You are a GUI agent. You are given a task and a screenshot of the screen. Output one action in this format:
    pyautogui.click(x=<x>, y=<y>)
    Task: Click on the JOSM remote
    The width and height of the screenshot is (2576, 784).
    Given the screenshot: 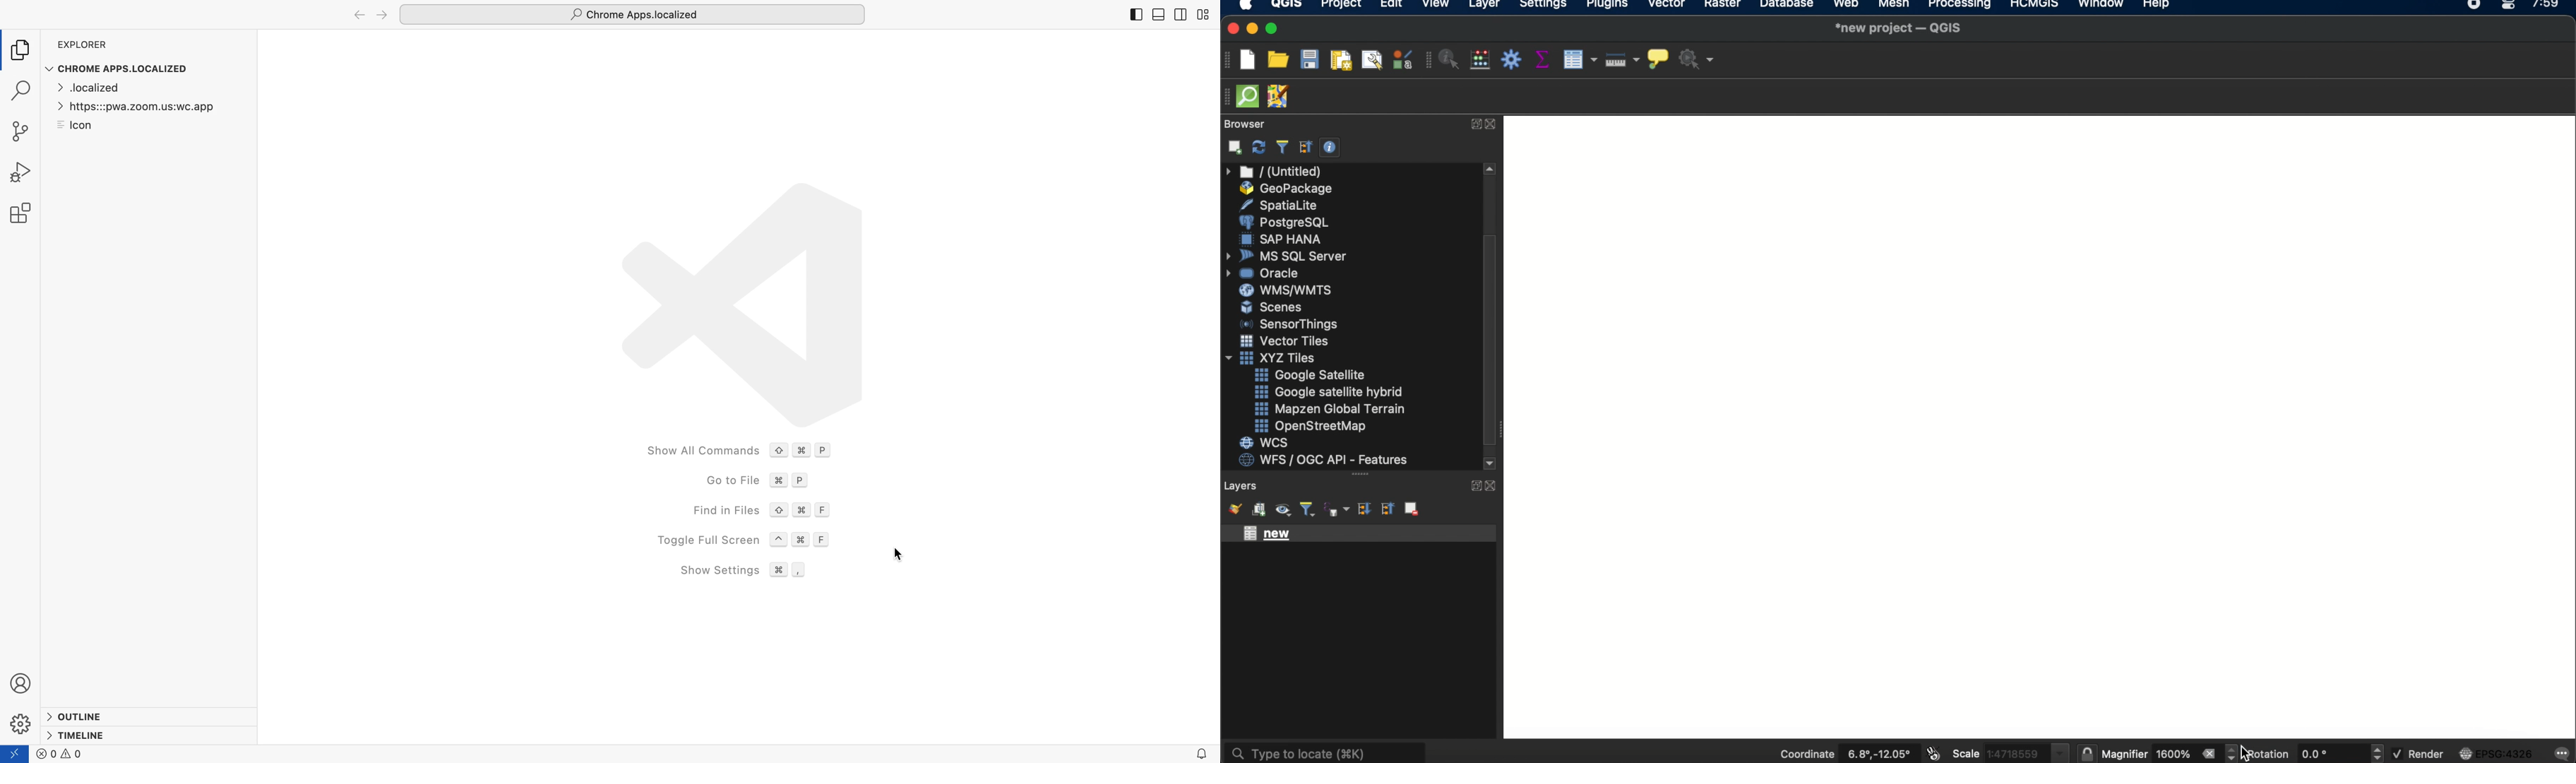 What is the action you would take?
    pyautogui.click(x=1280, y=97)
    